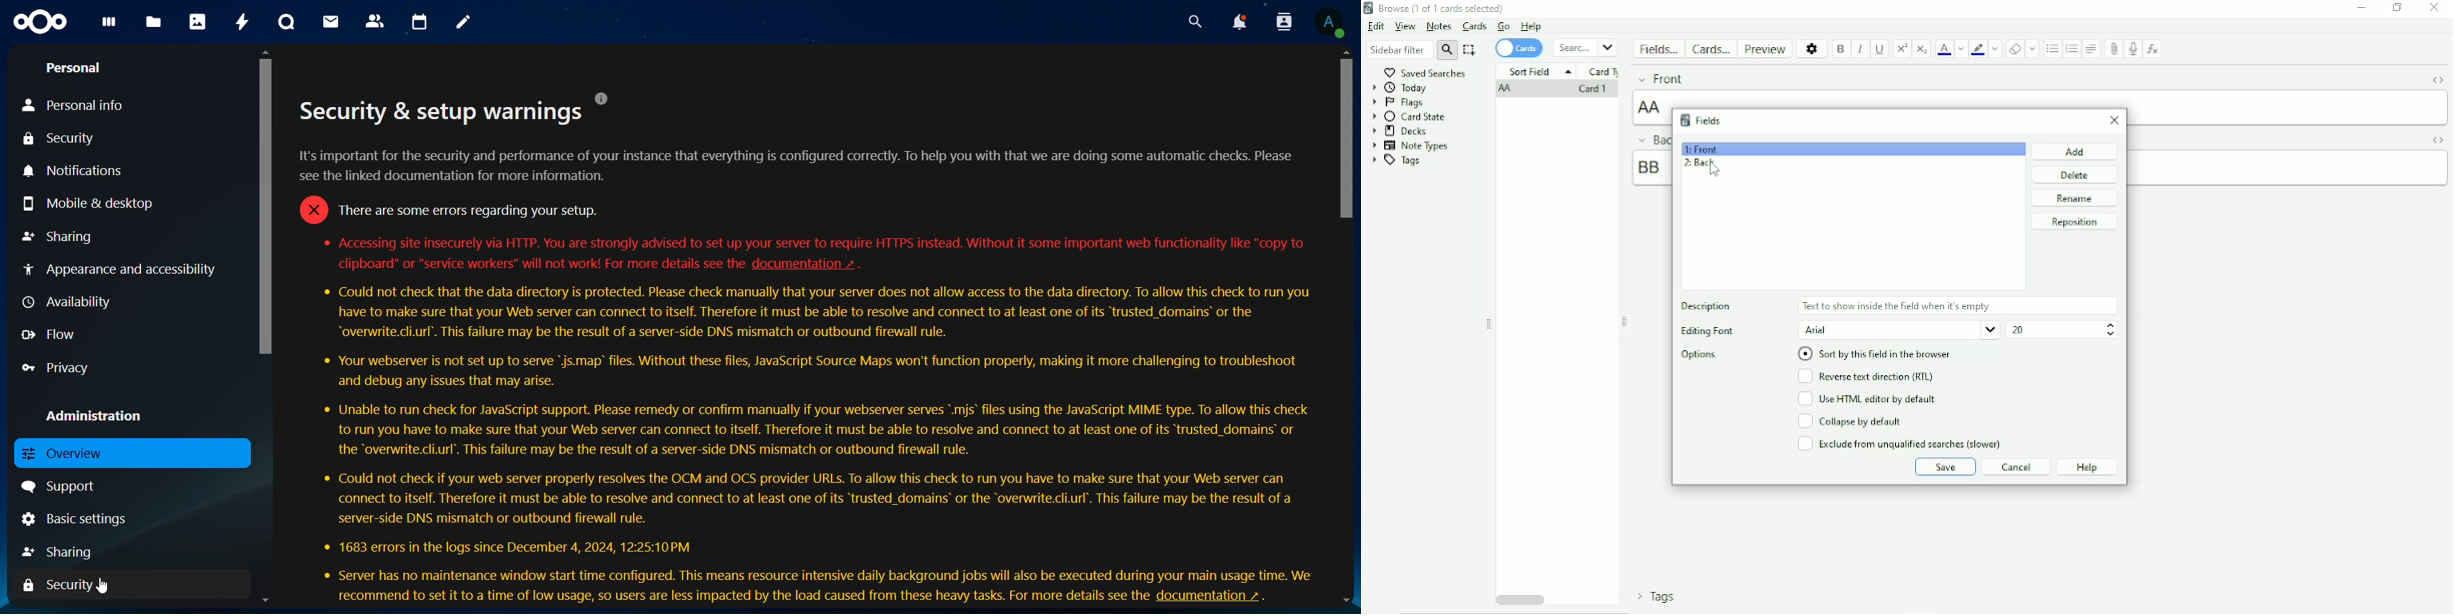  What do you see at coordinates (1710, 48) in the screenshot?
I see `Cards` at bounding box center [1710, 48].